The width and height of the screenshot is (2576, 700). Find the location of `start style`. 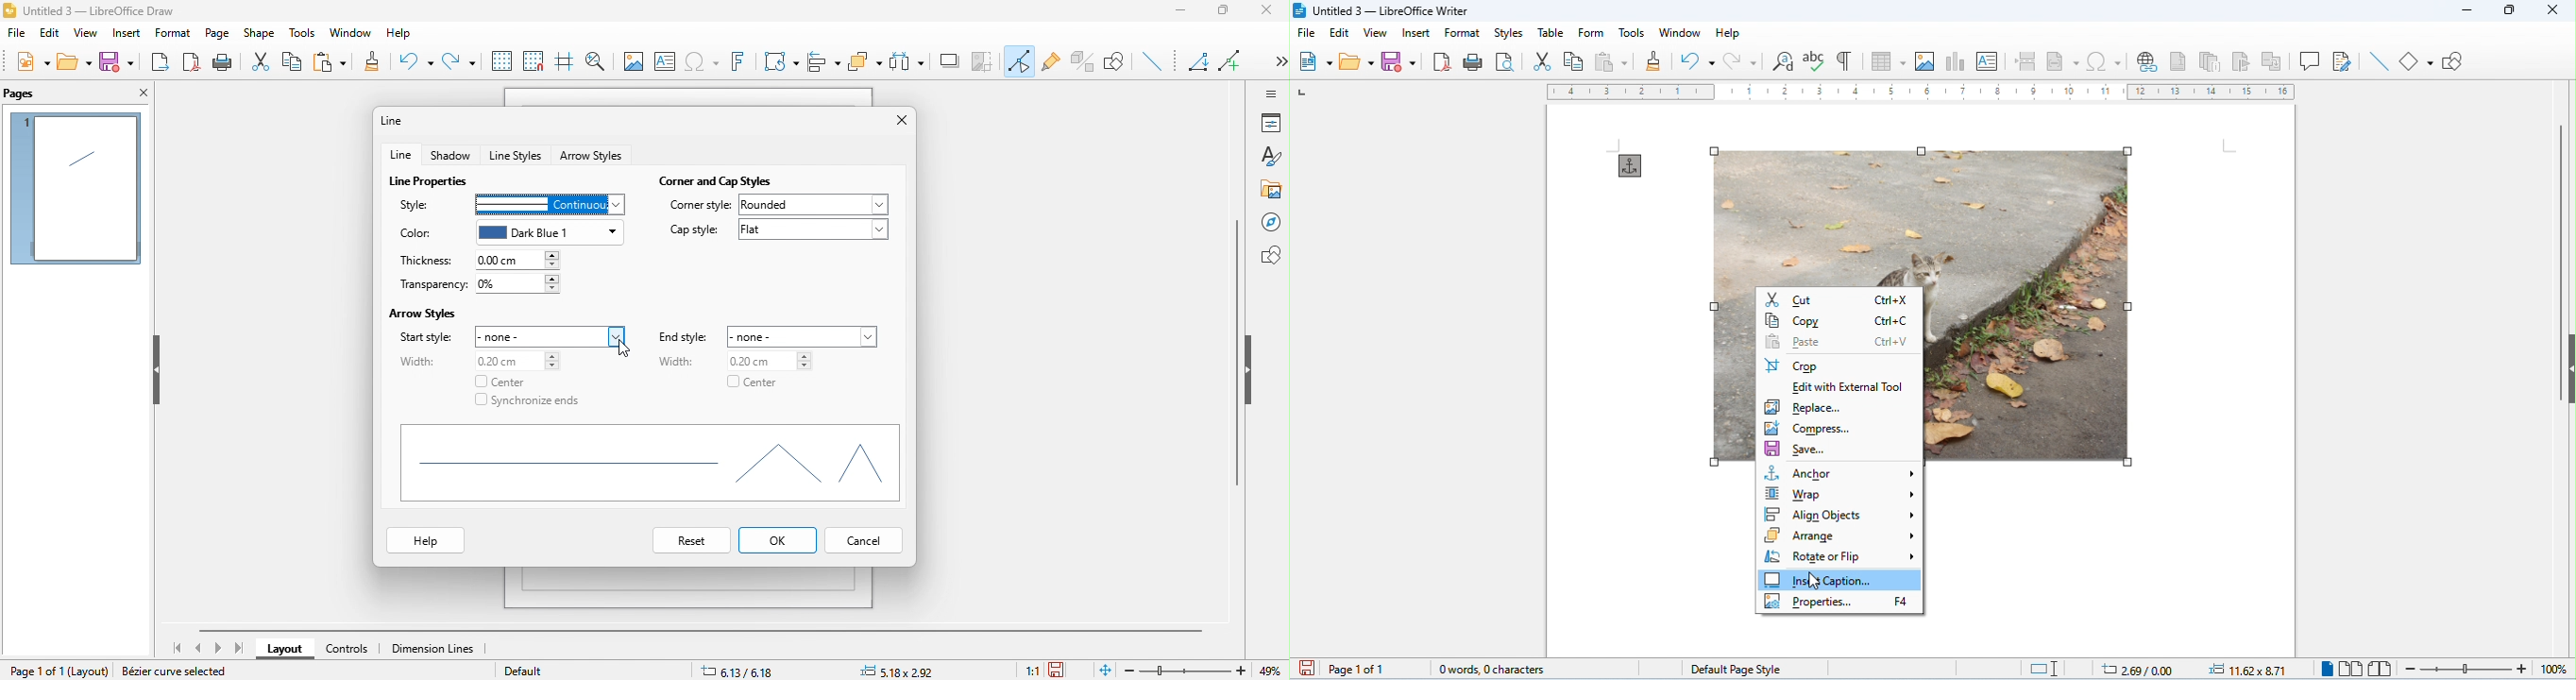

start style is located at coordinates (425, 338).